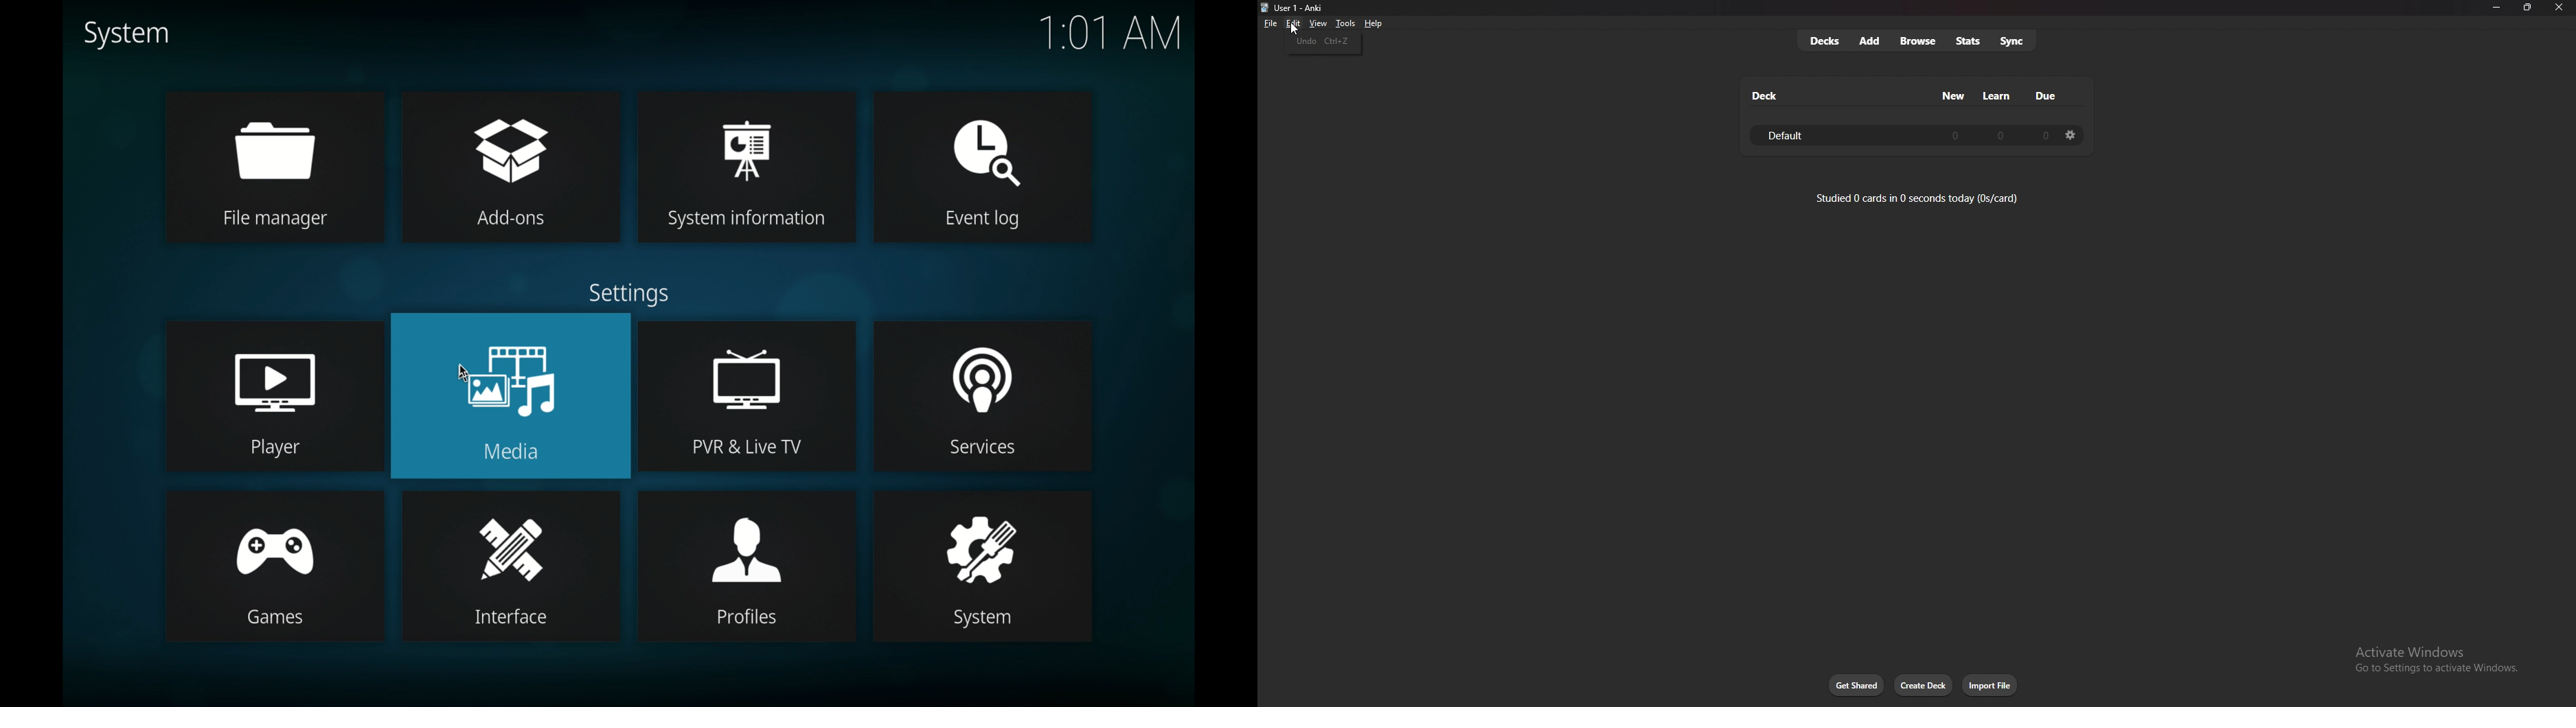  I want to click on 0, so click(2042, 135).